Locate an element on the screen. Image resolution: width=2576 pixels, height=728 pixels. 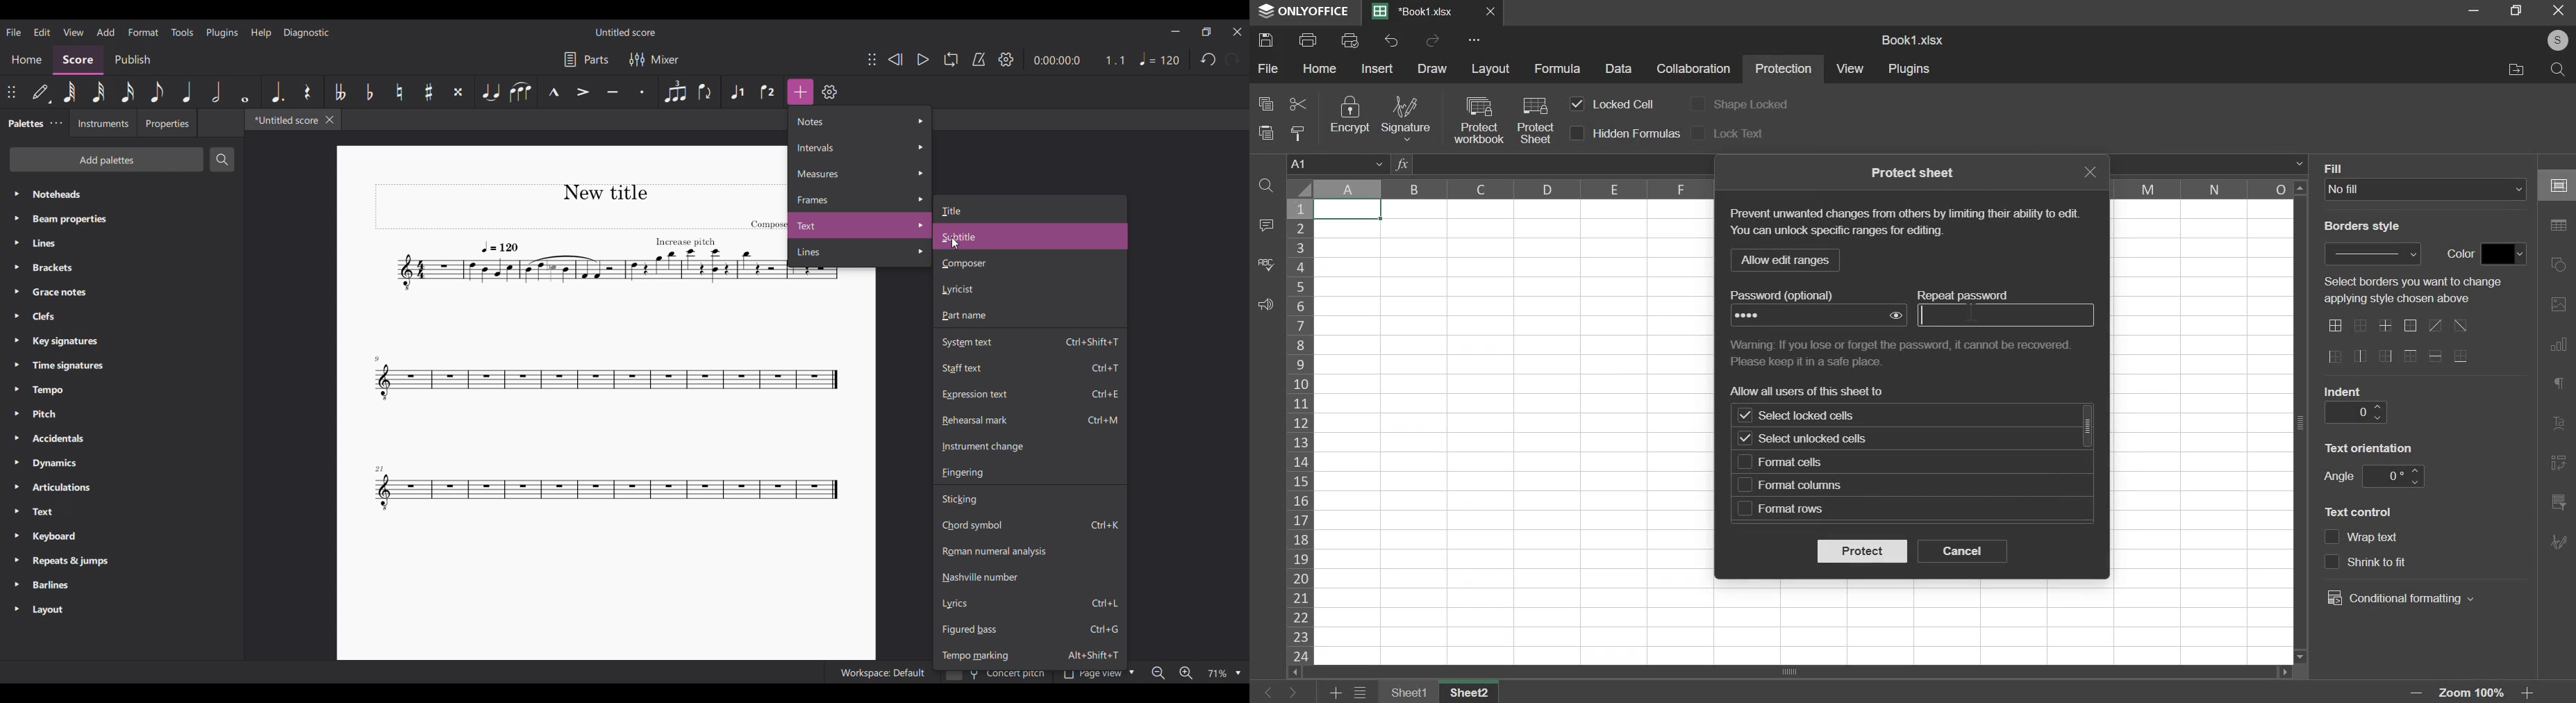
spelling is located at coordinates (1266, 264).